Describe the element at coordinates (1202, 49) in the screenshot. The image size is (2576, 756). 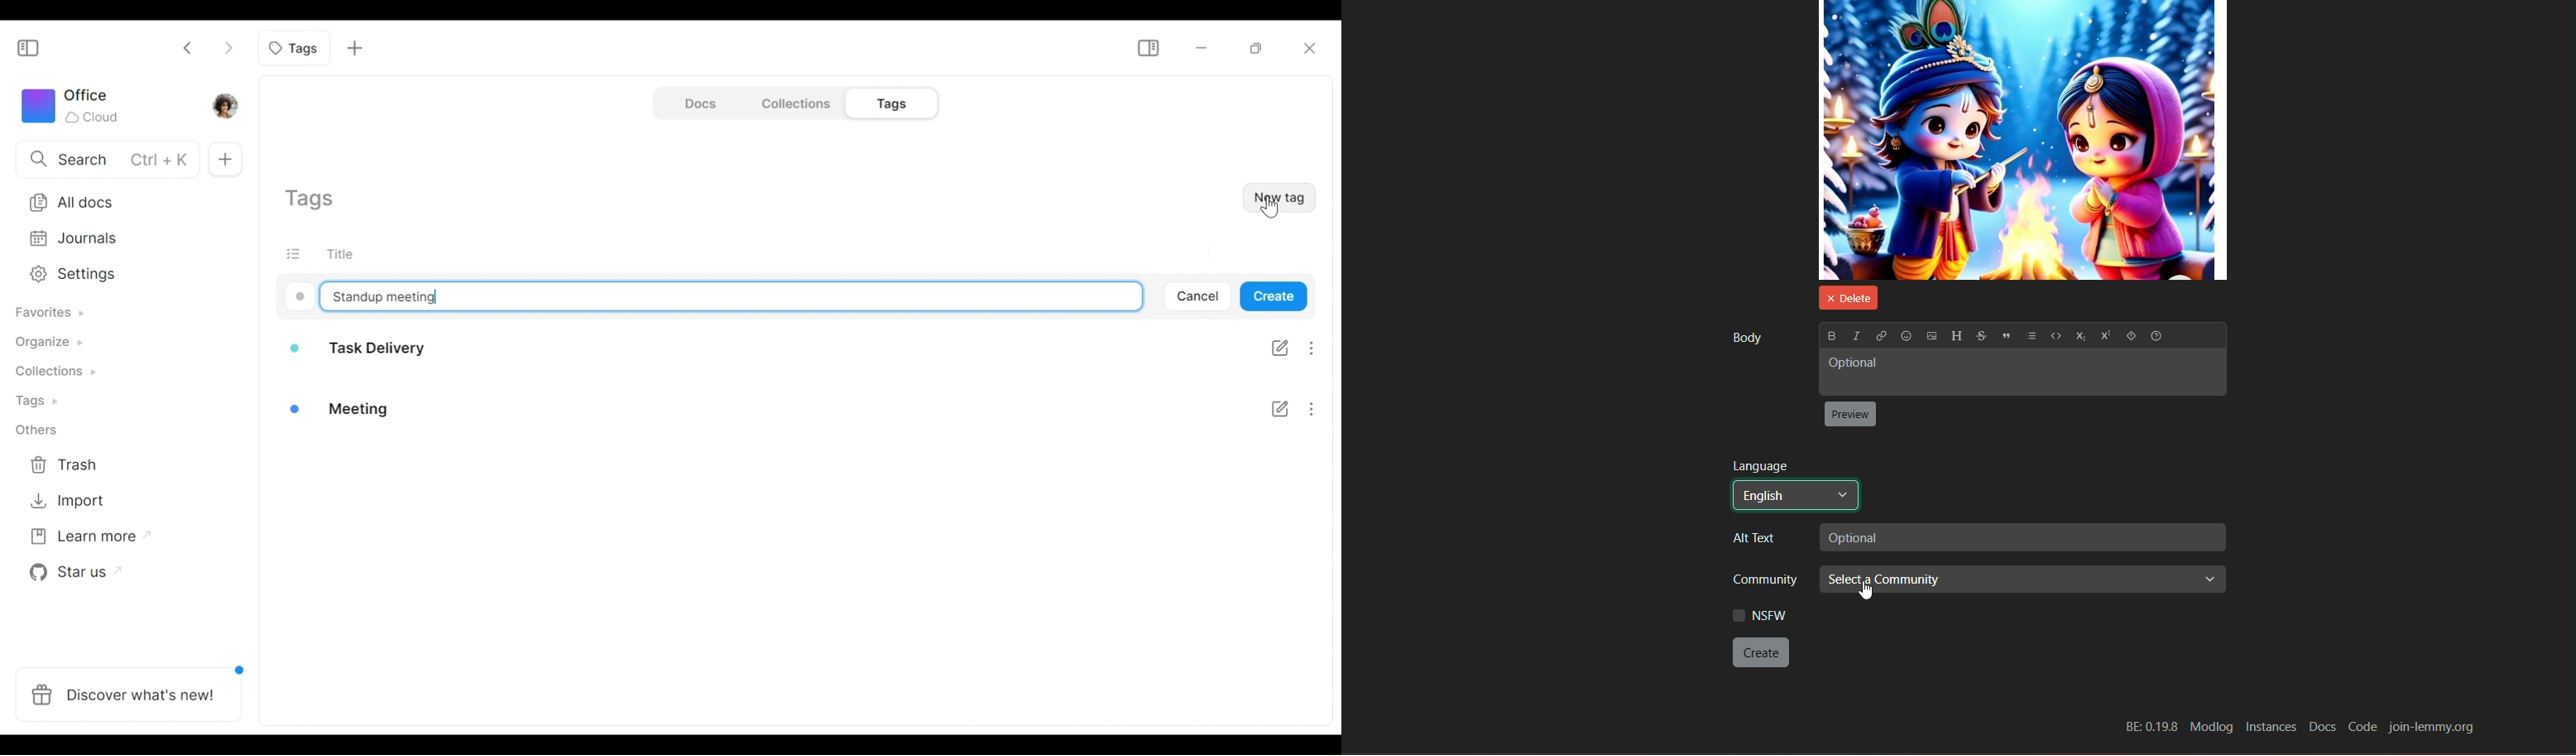
I see `Minimize` at that location.